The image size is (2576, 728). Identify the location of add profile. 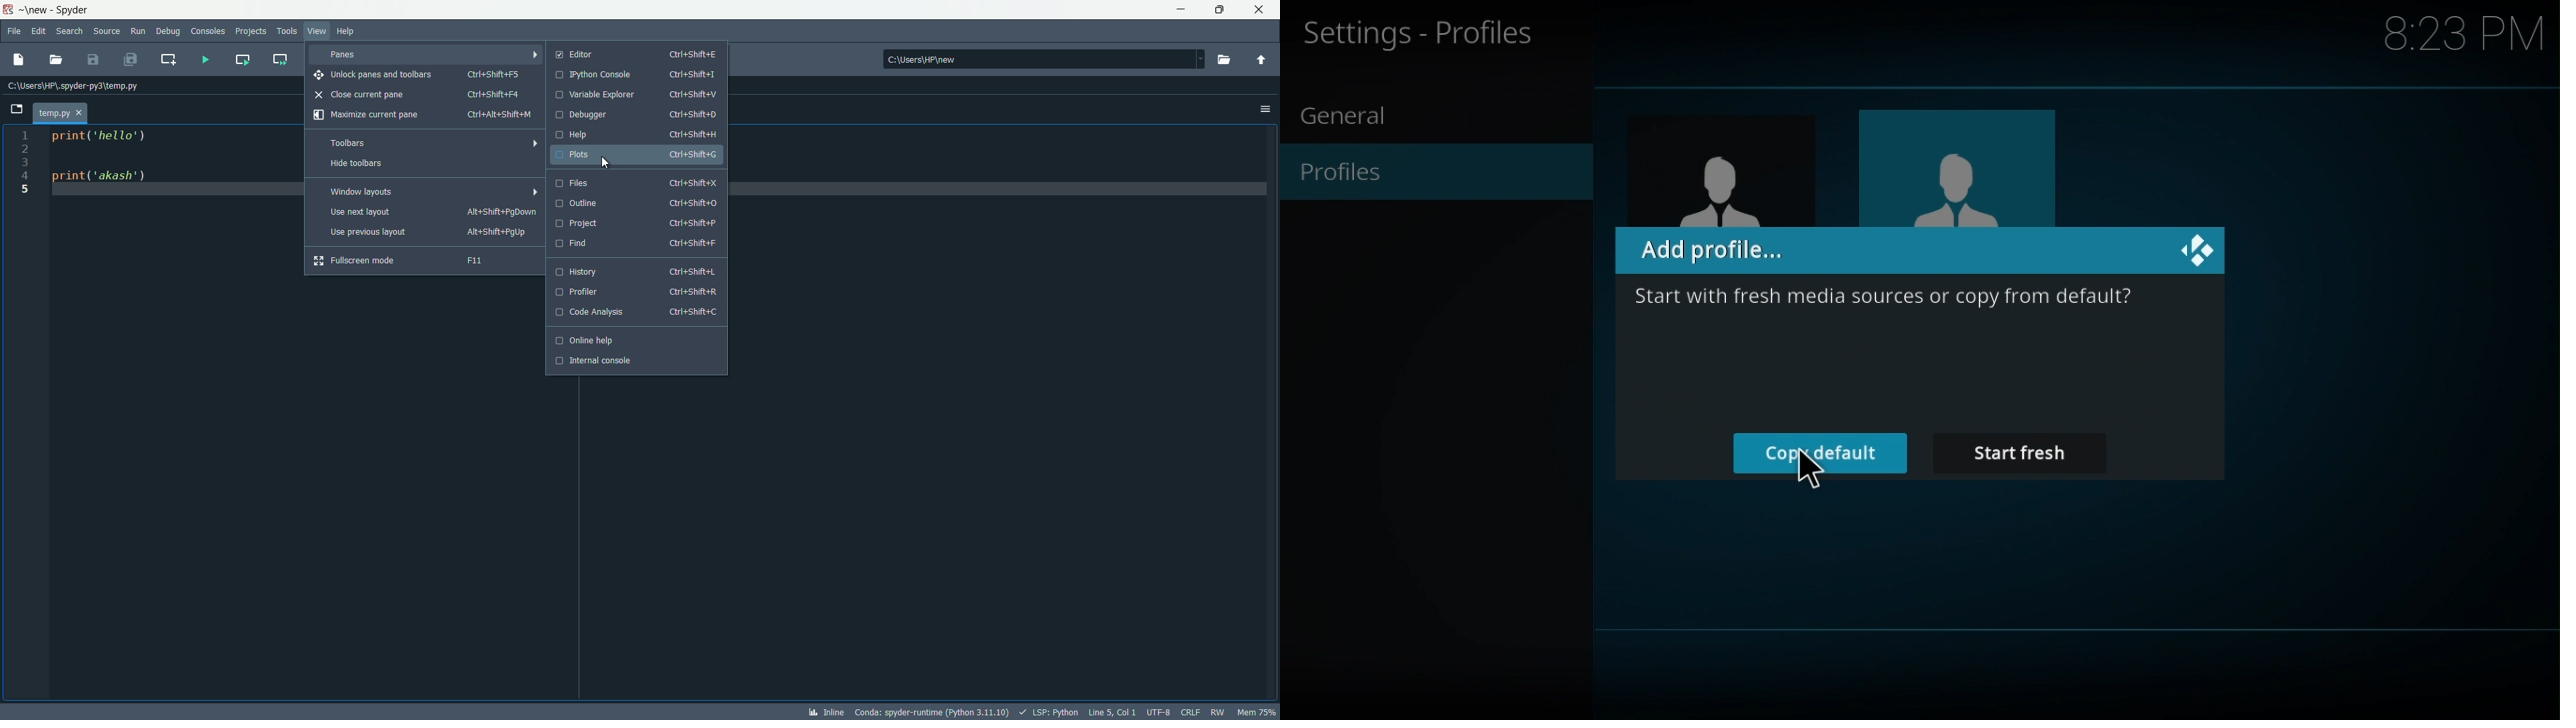
(1919, 251).